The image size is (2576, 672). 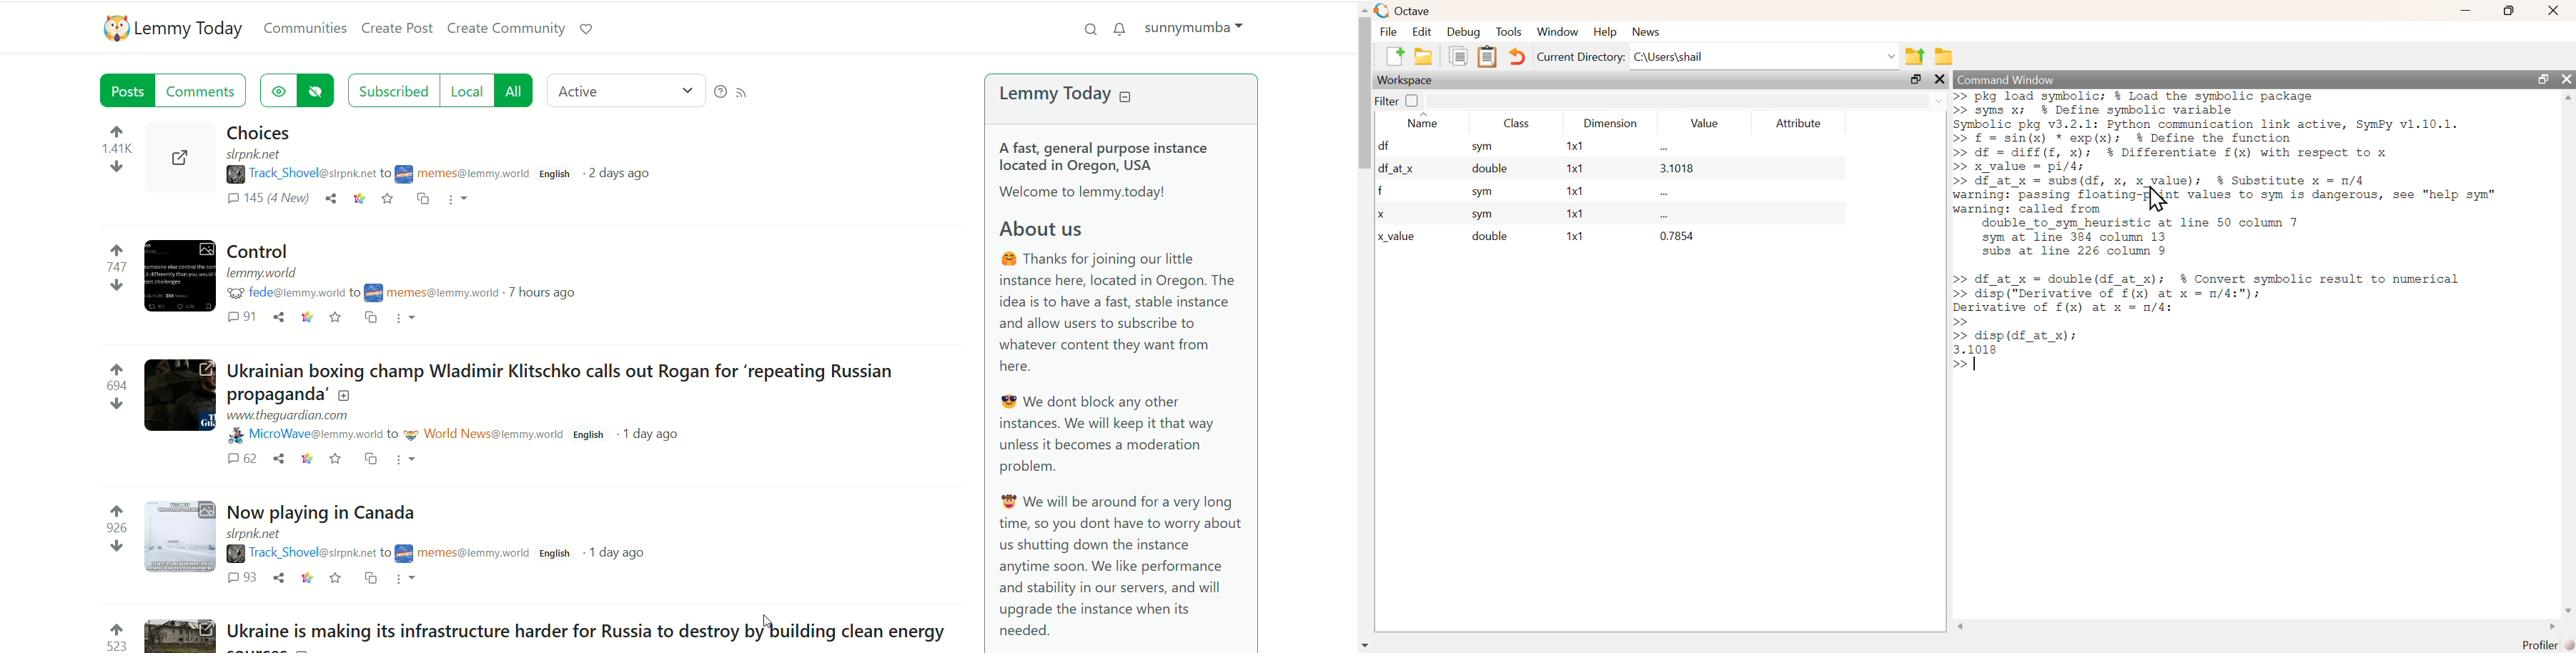 What do you see at coordinates (391, 89) in the screenshot?
I see `subscribed` at bounding box center [391, 89].